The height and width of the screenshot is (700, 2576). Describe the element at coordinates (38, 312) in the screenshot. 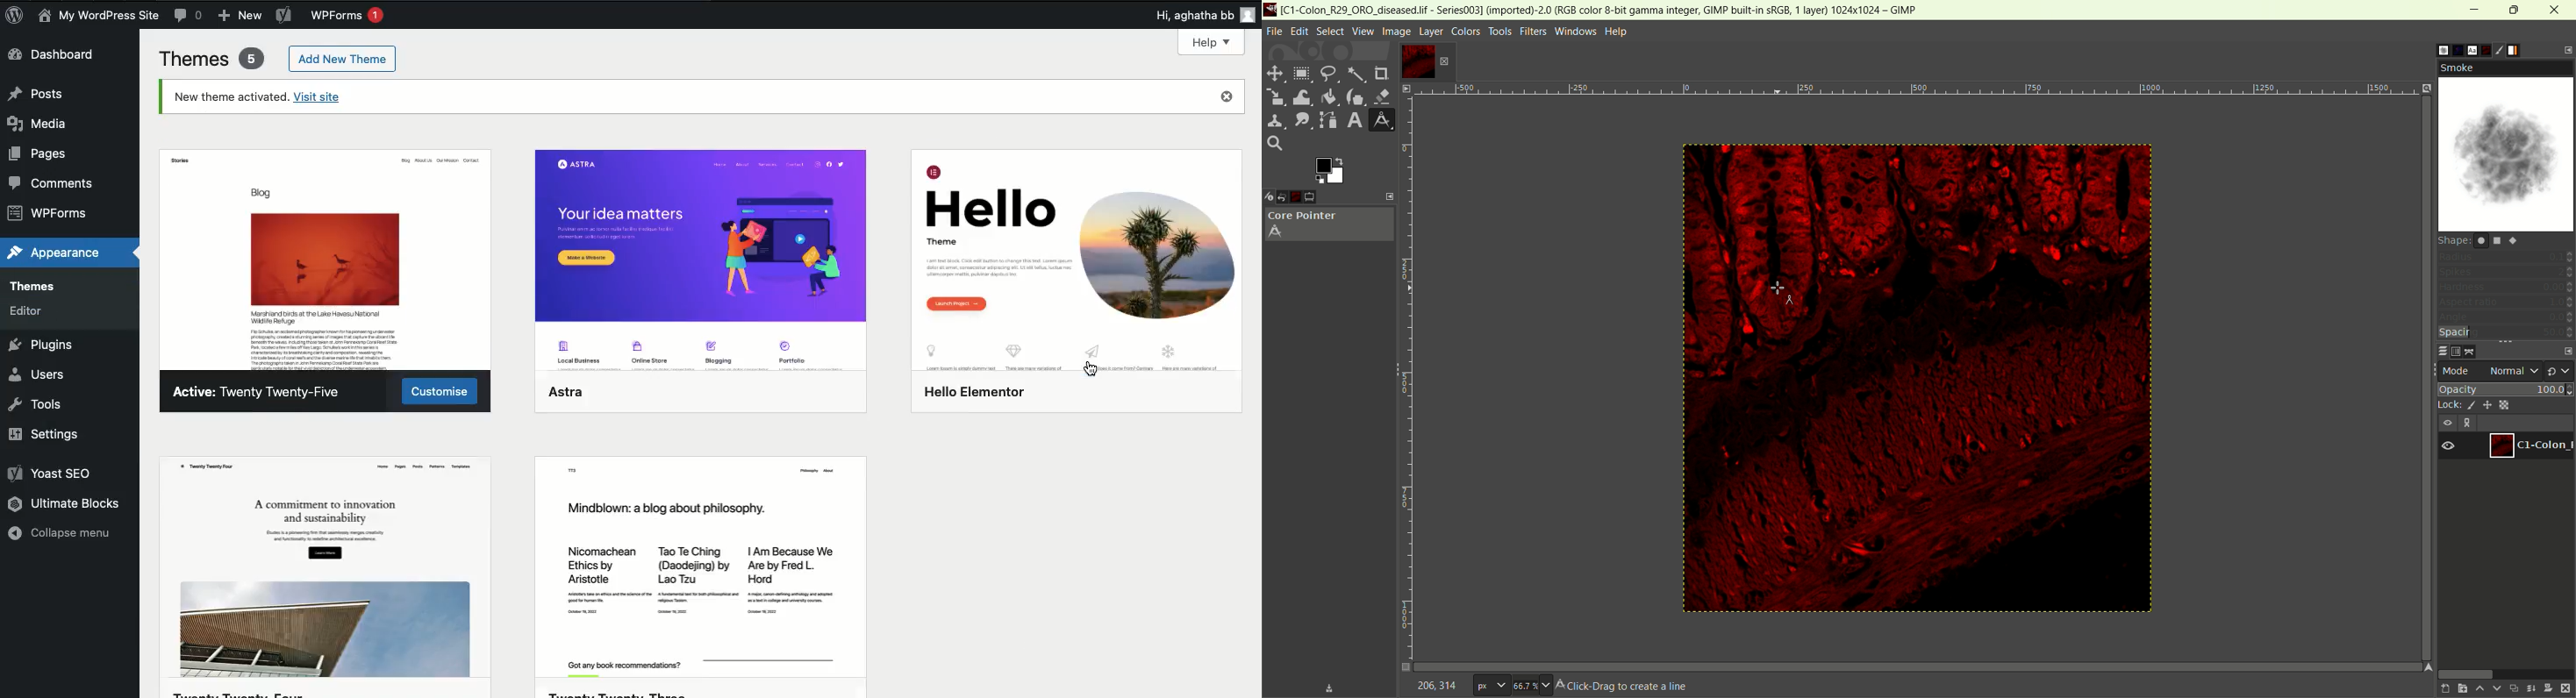

I see `Editor` at that location.